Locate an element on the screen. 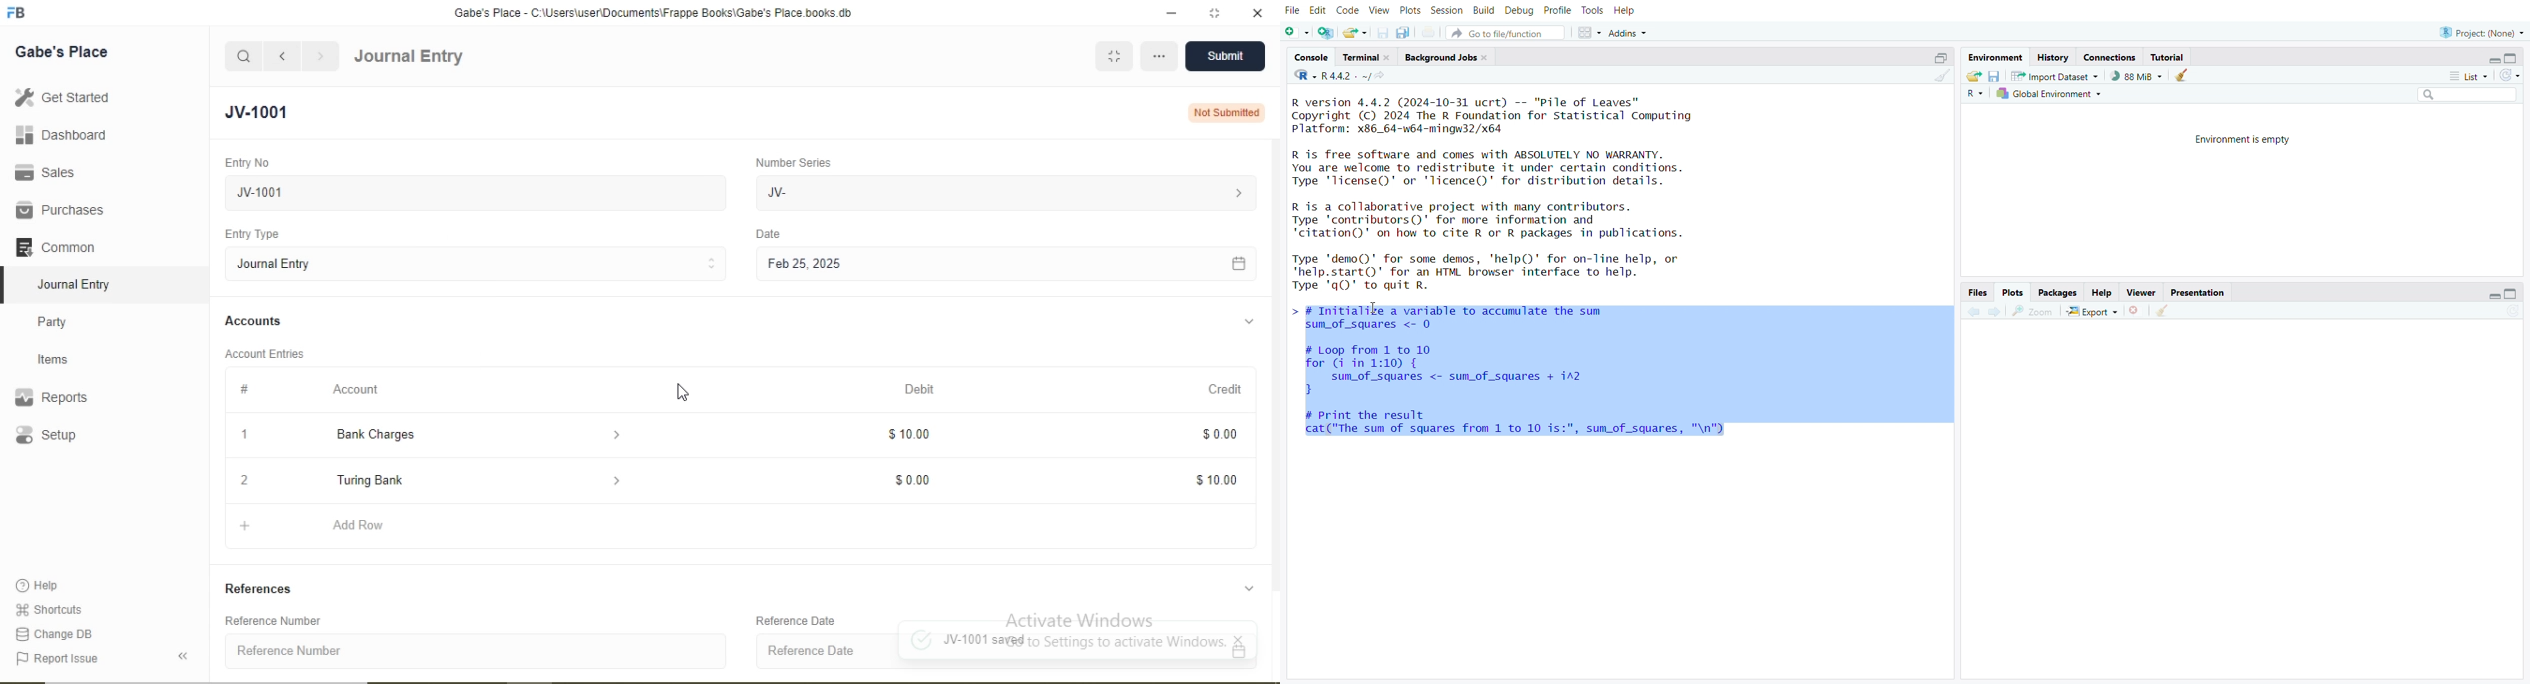  cursor is located at coordinates (1375, 306).